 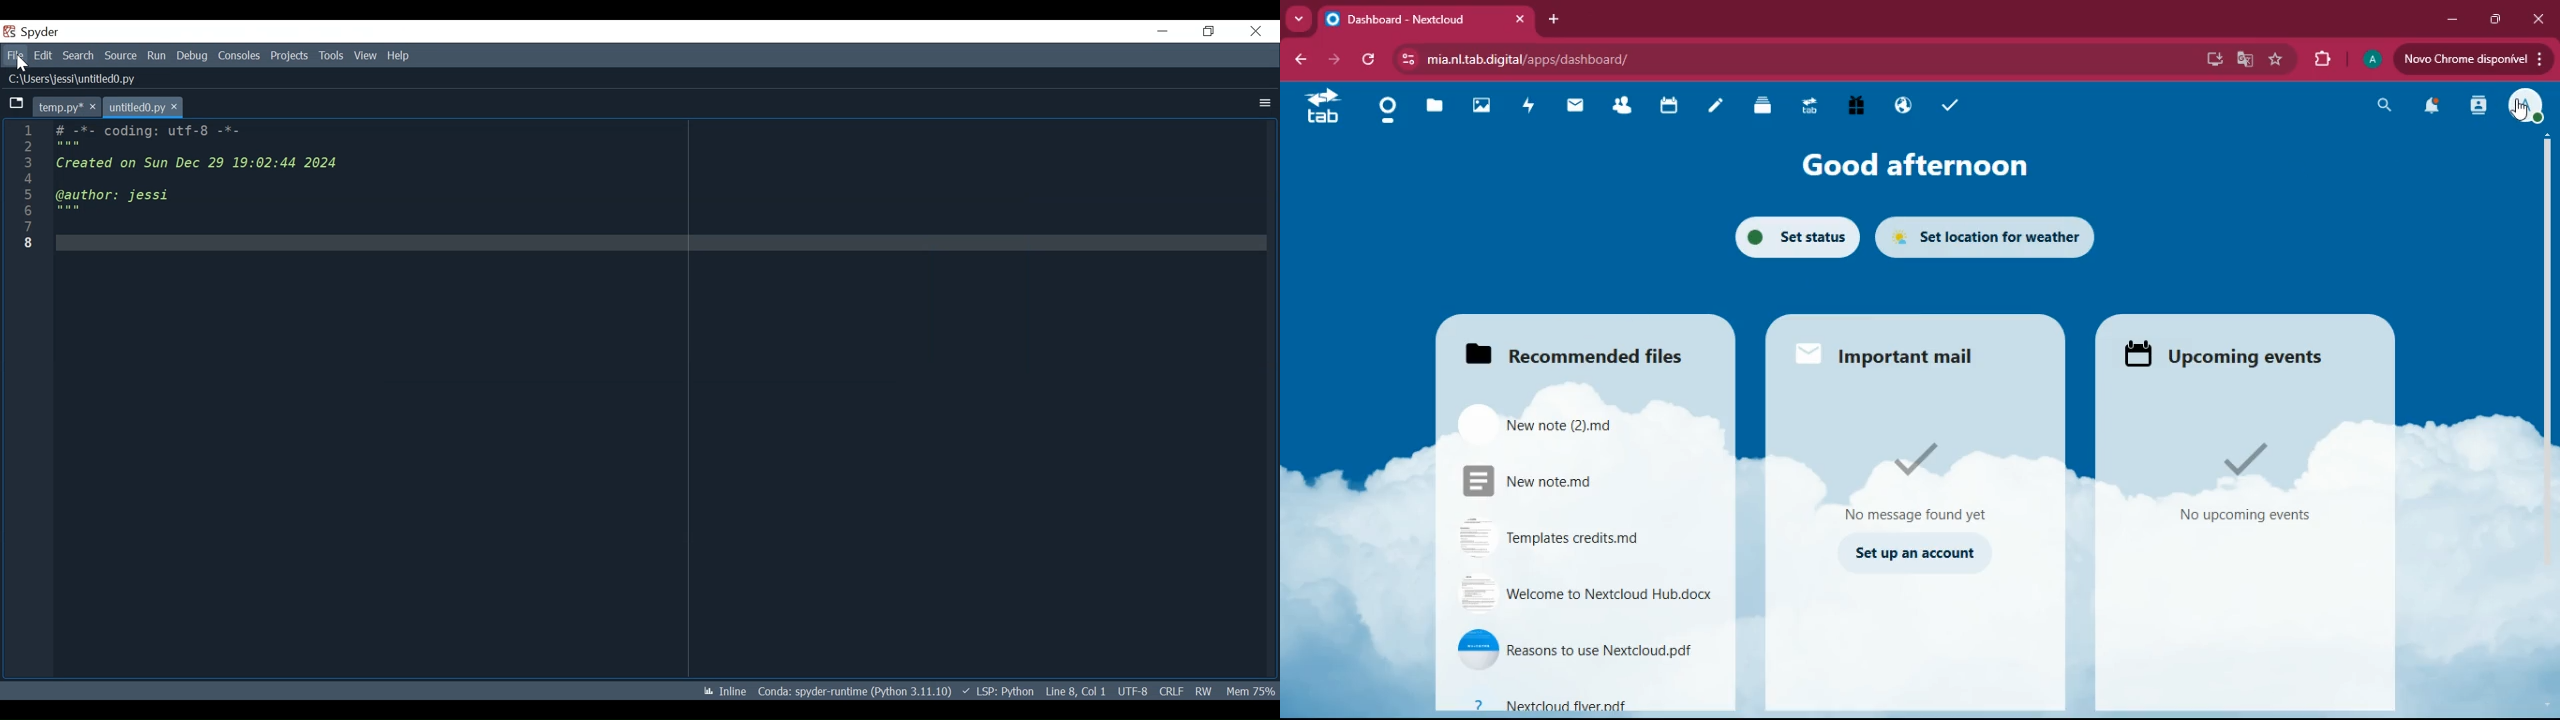 What do you see at coordinates (1578, 540) in the screenshot?
I see `file` at bounding box center [1578, 540].